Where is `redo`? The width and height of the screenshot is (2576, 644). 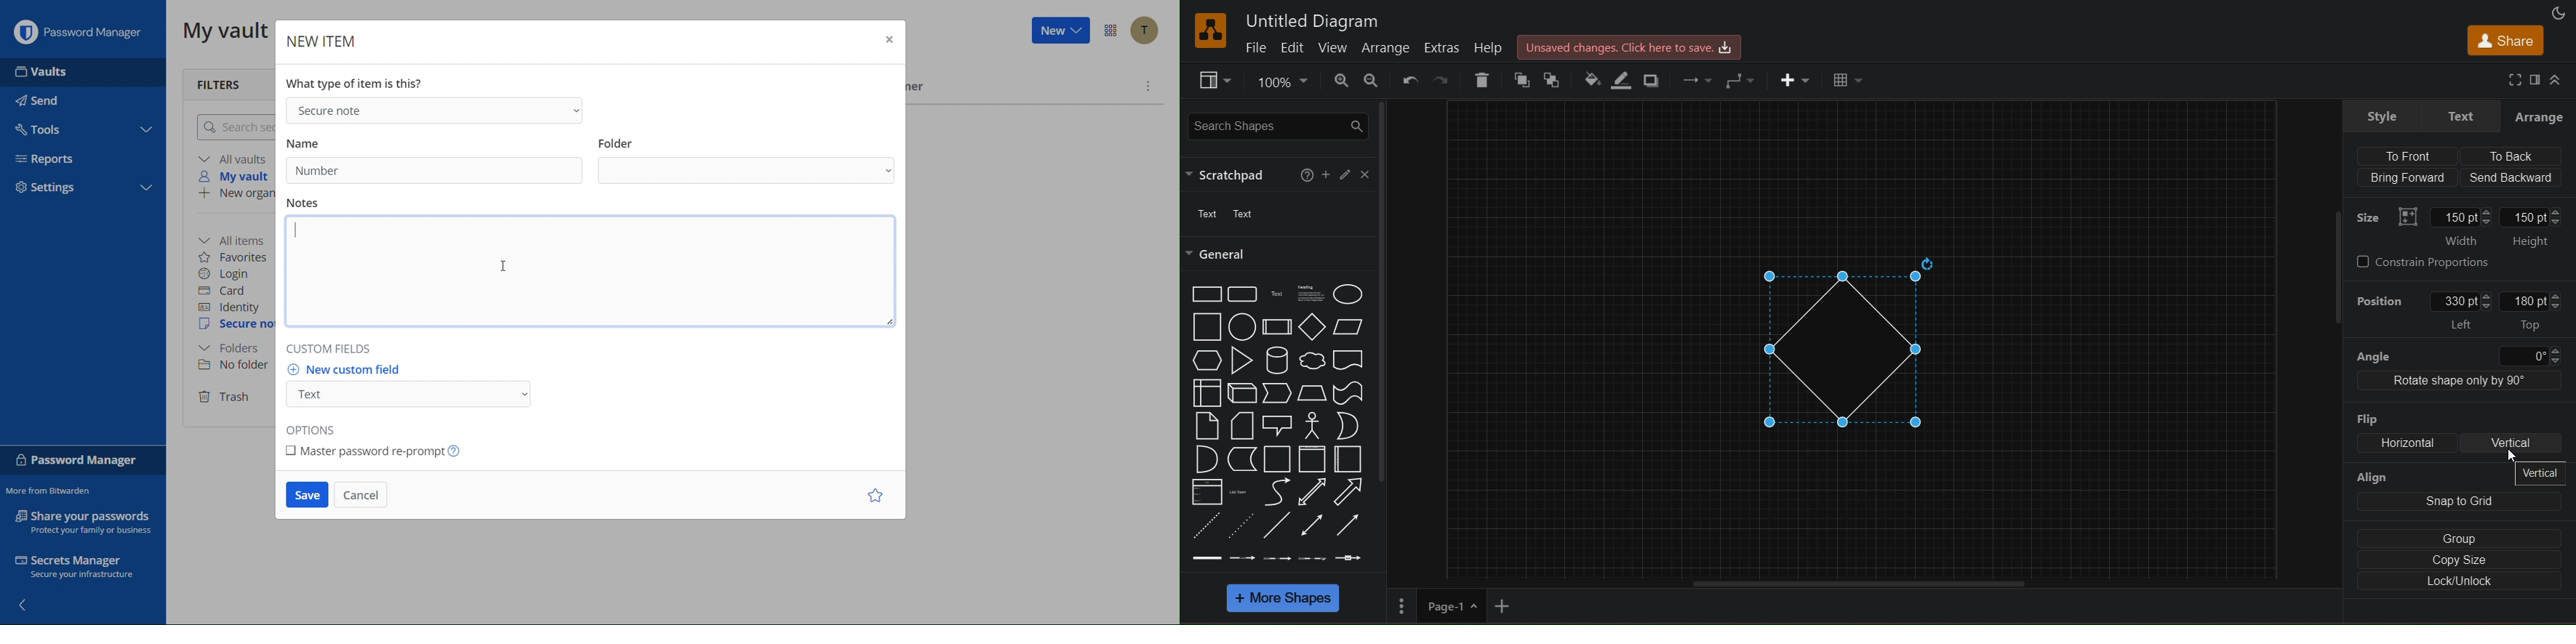
redo is located at coordinates (1440, 81).